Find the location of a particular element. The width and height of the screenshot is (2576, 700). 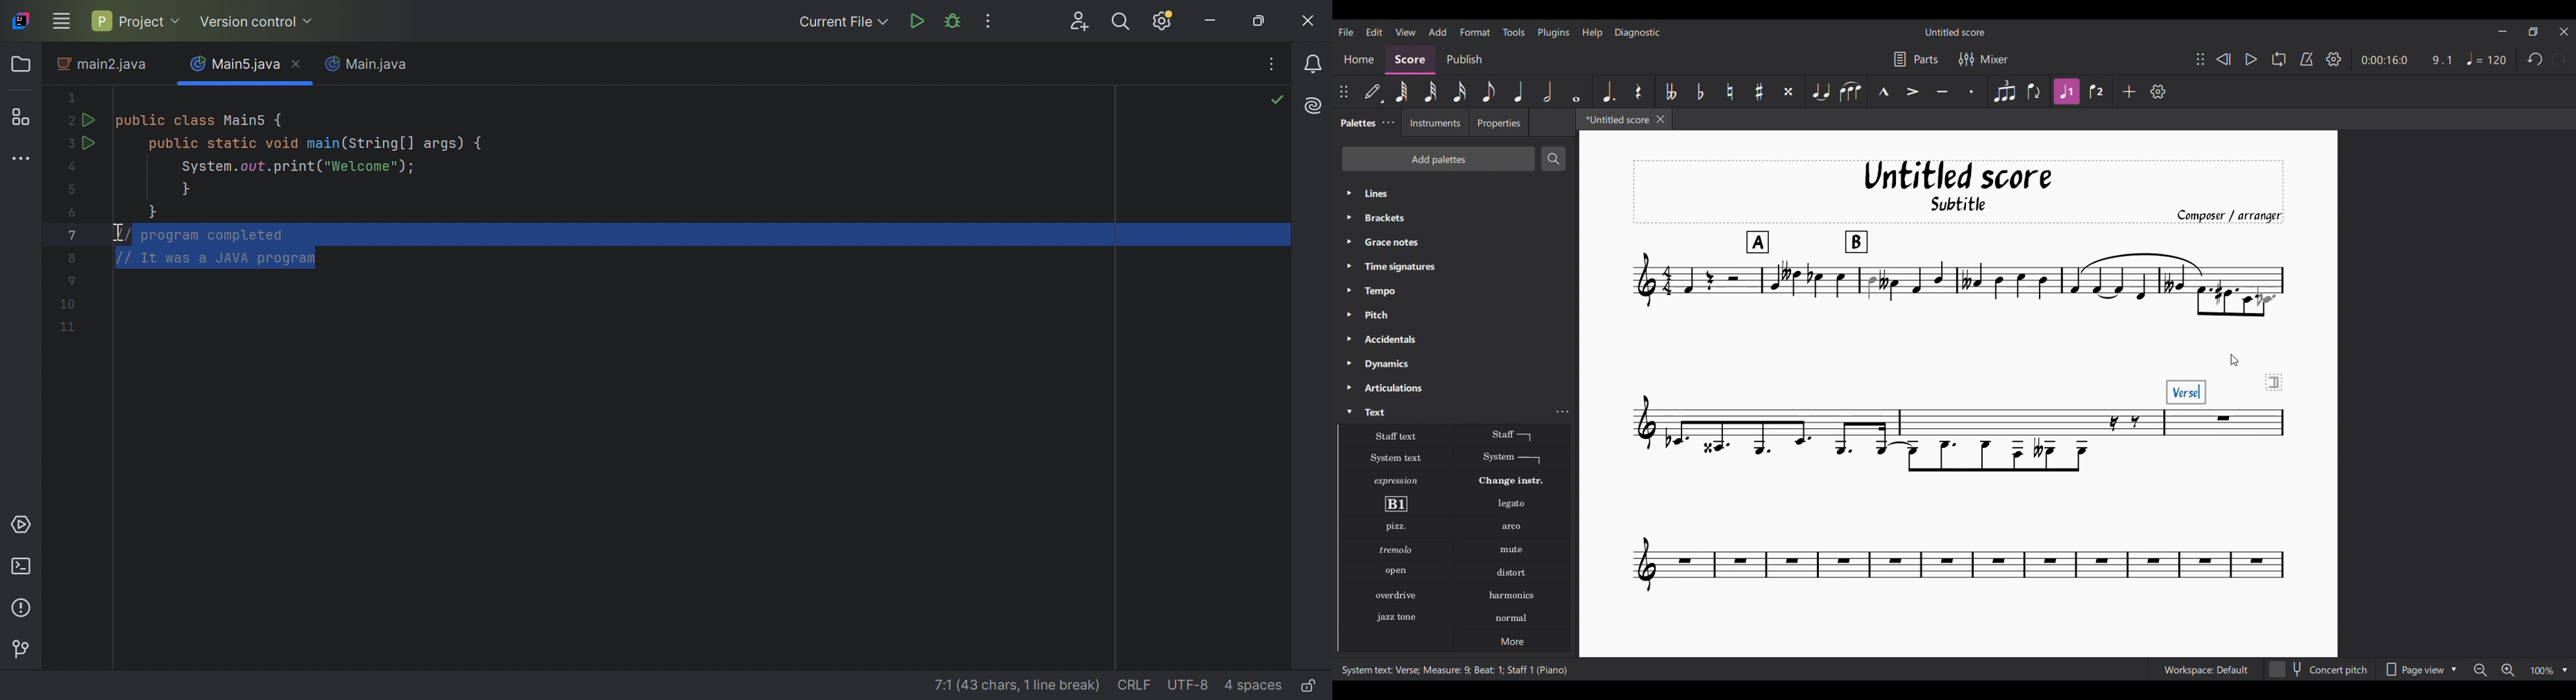

Notifications is located at coordinates (1311, 62).